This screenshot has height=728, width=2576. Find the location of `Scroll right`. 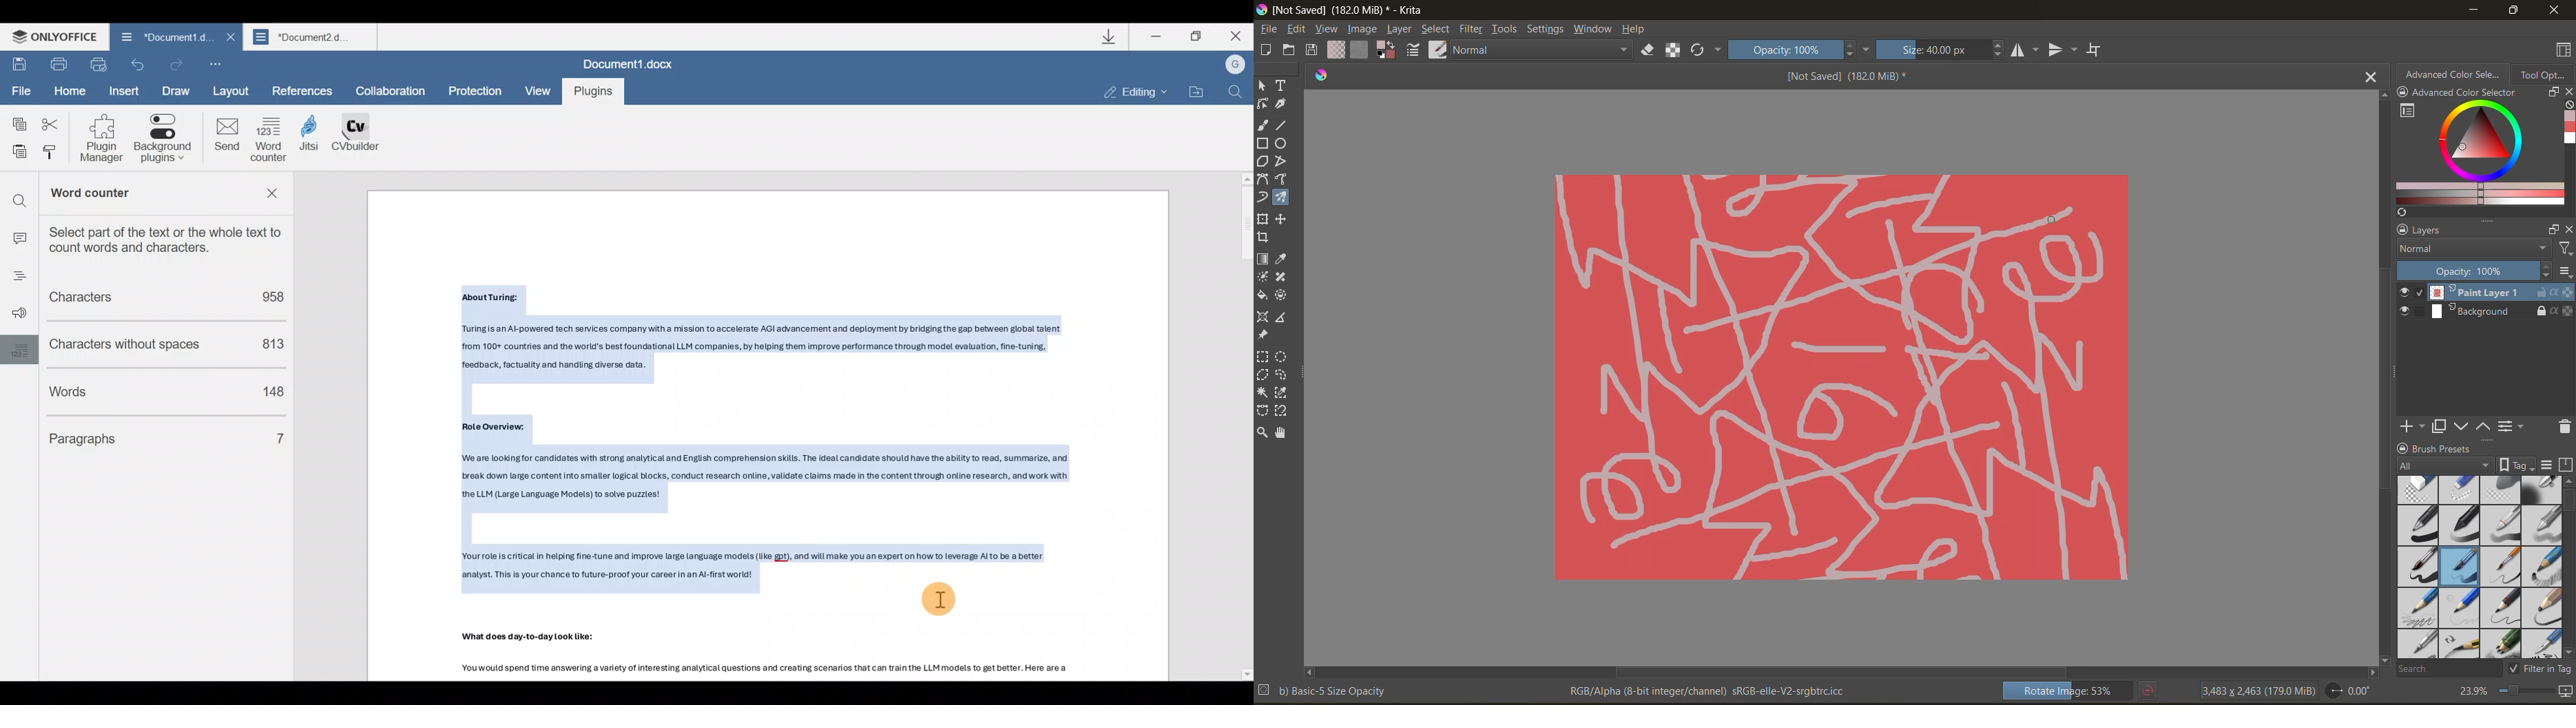

Scroll right is located at coordinates (2369, 671).